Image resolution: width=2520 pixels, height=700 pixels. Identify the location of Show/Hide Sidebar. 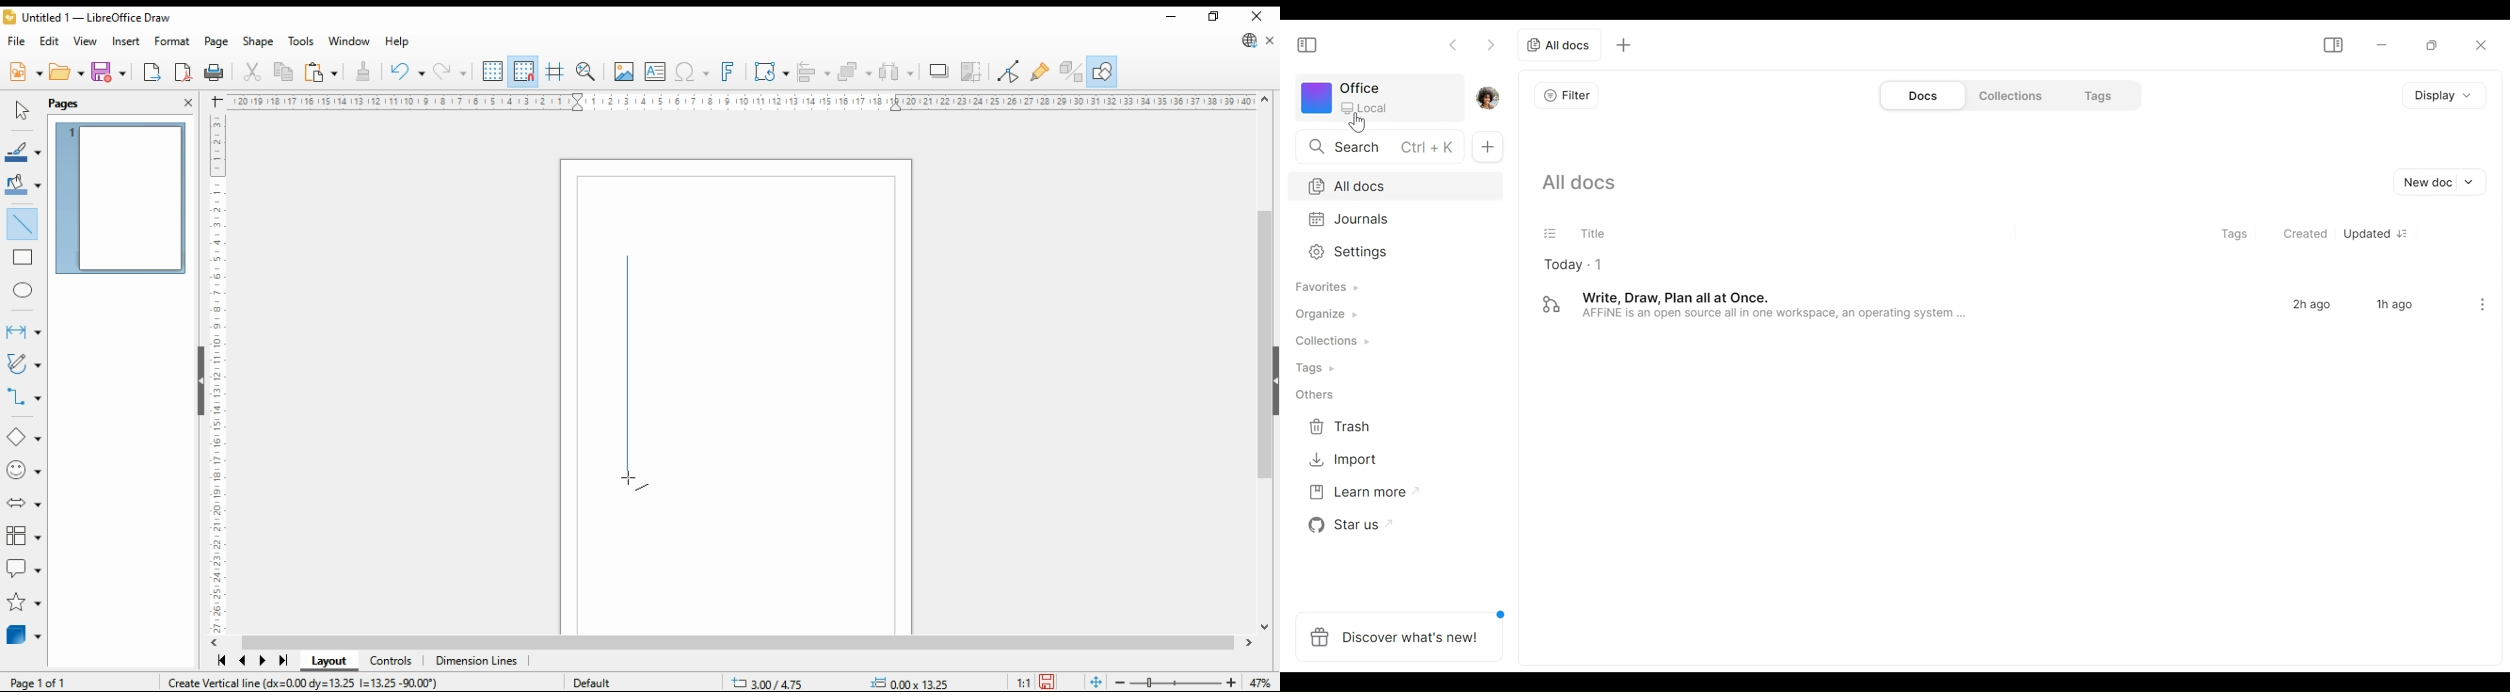
(2331, 43).